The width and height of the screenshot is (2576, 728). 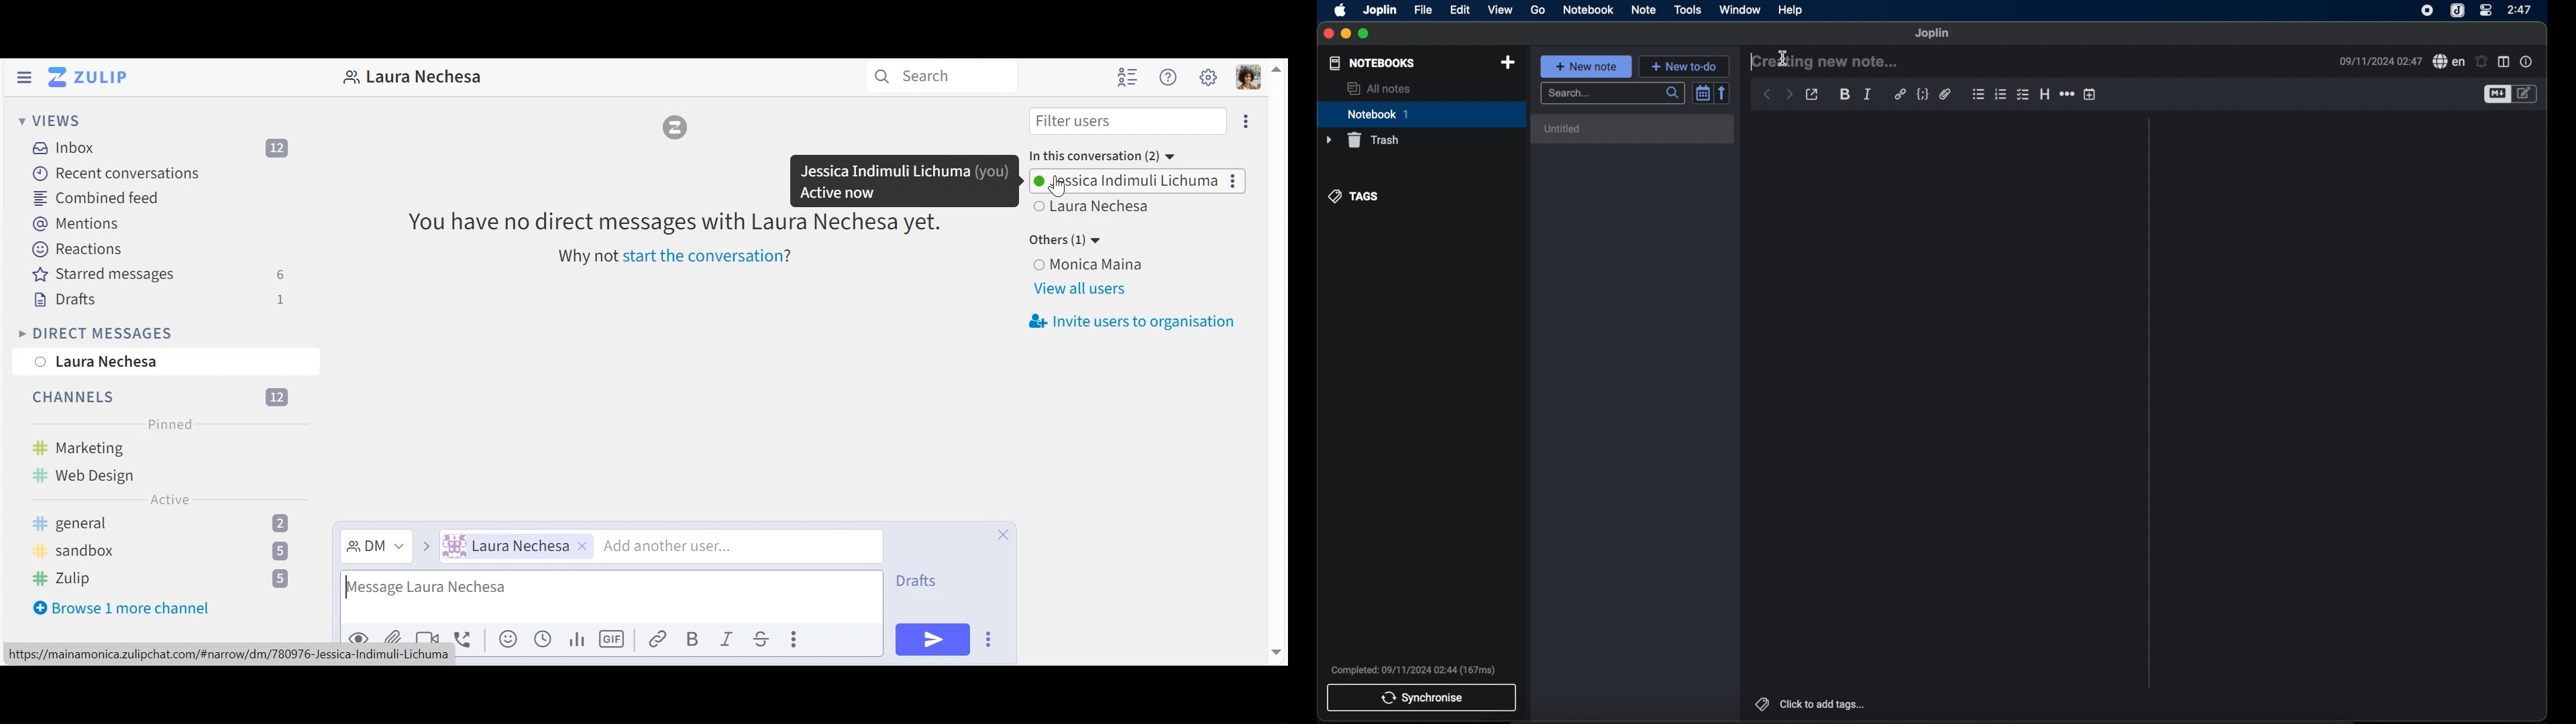 I want to click on Mentions, so click(x=73, y=223).